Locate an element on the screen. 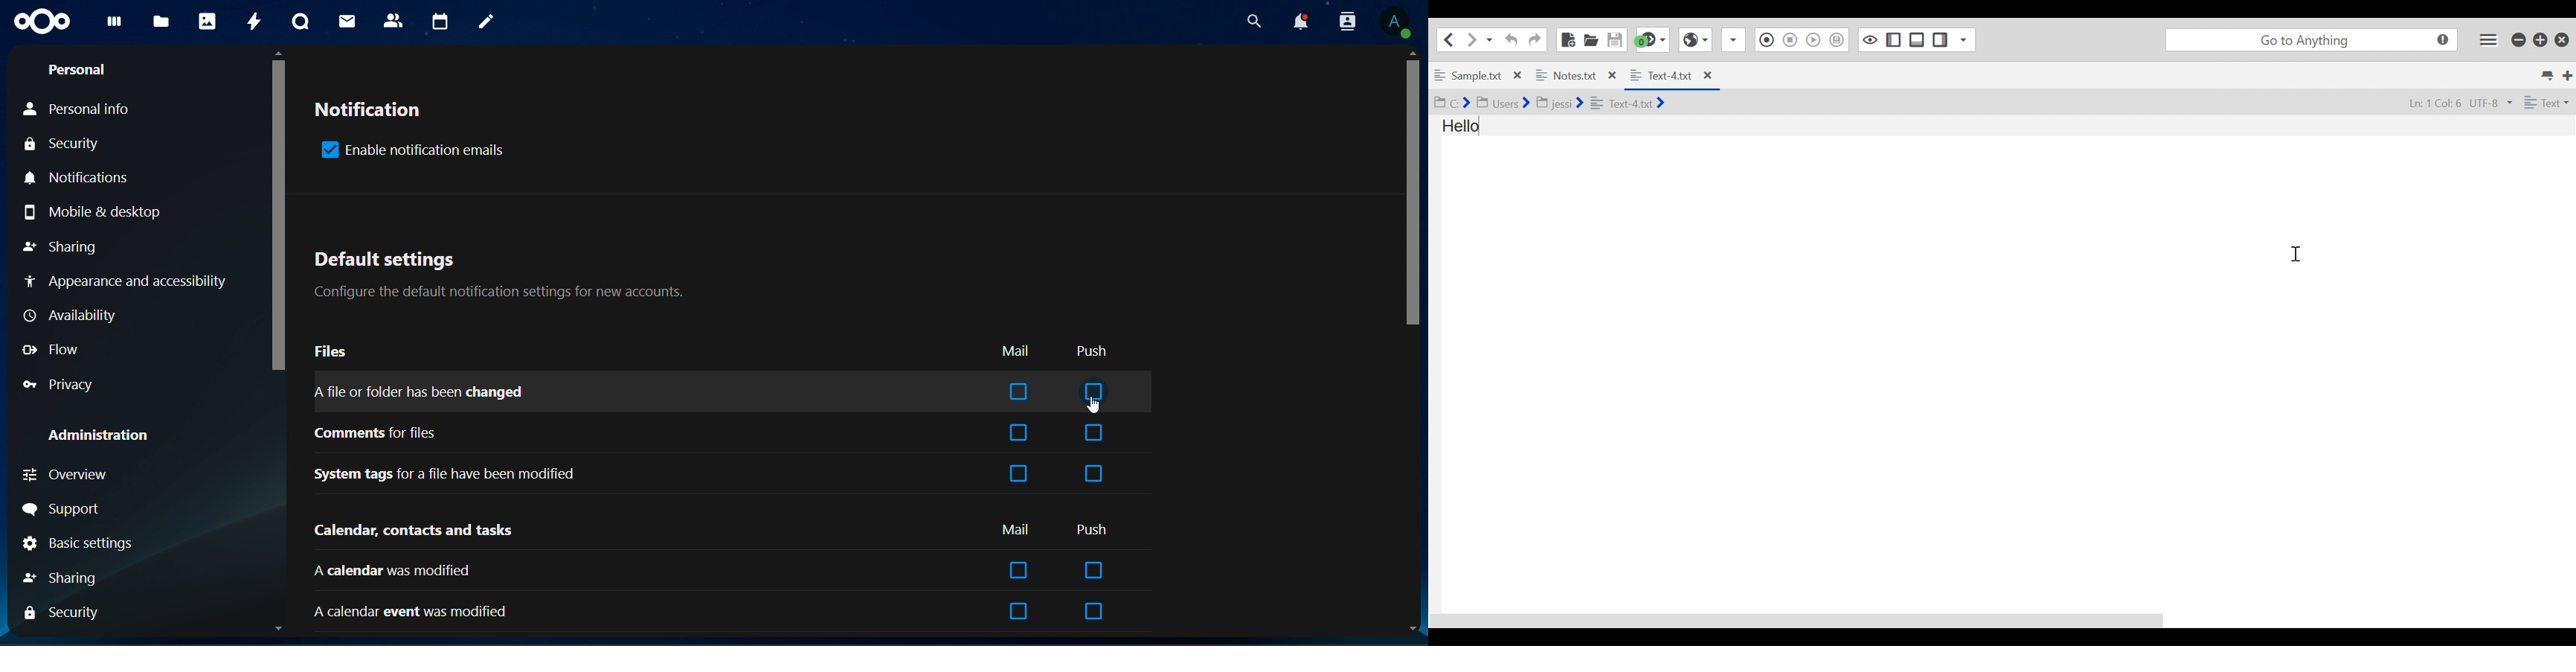 The height and width of the screenshot is (672, 2576). availability is located at coordinates (68, 315).